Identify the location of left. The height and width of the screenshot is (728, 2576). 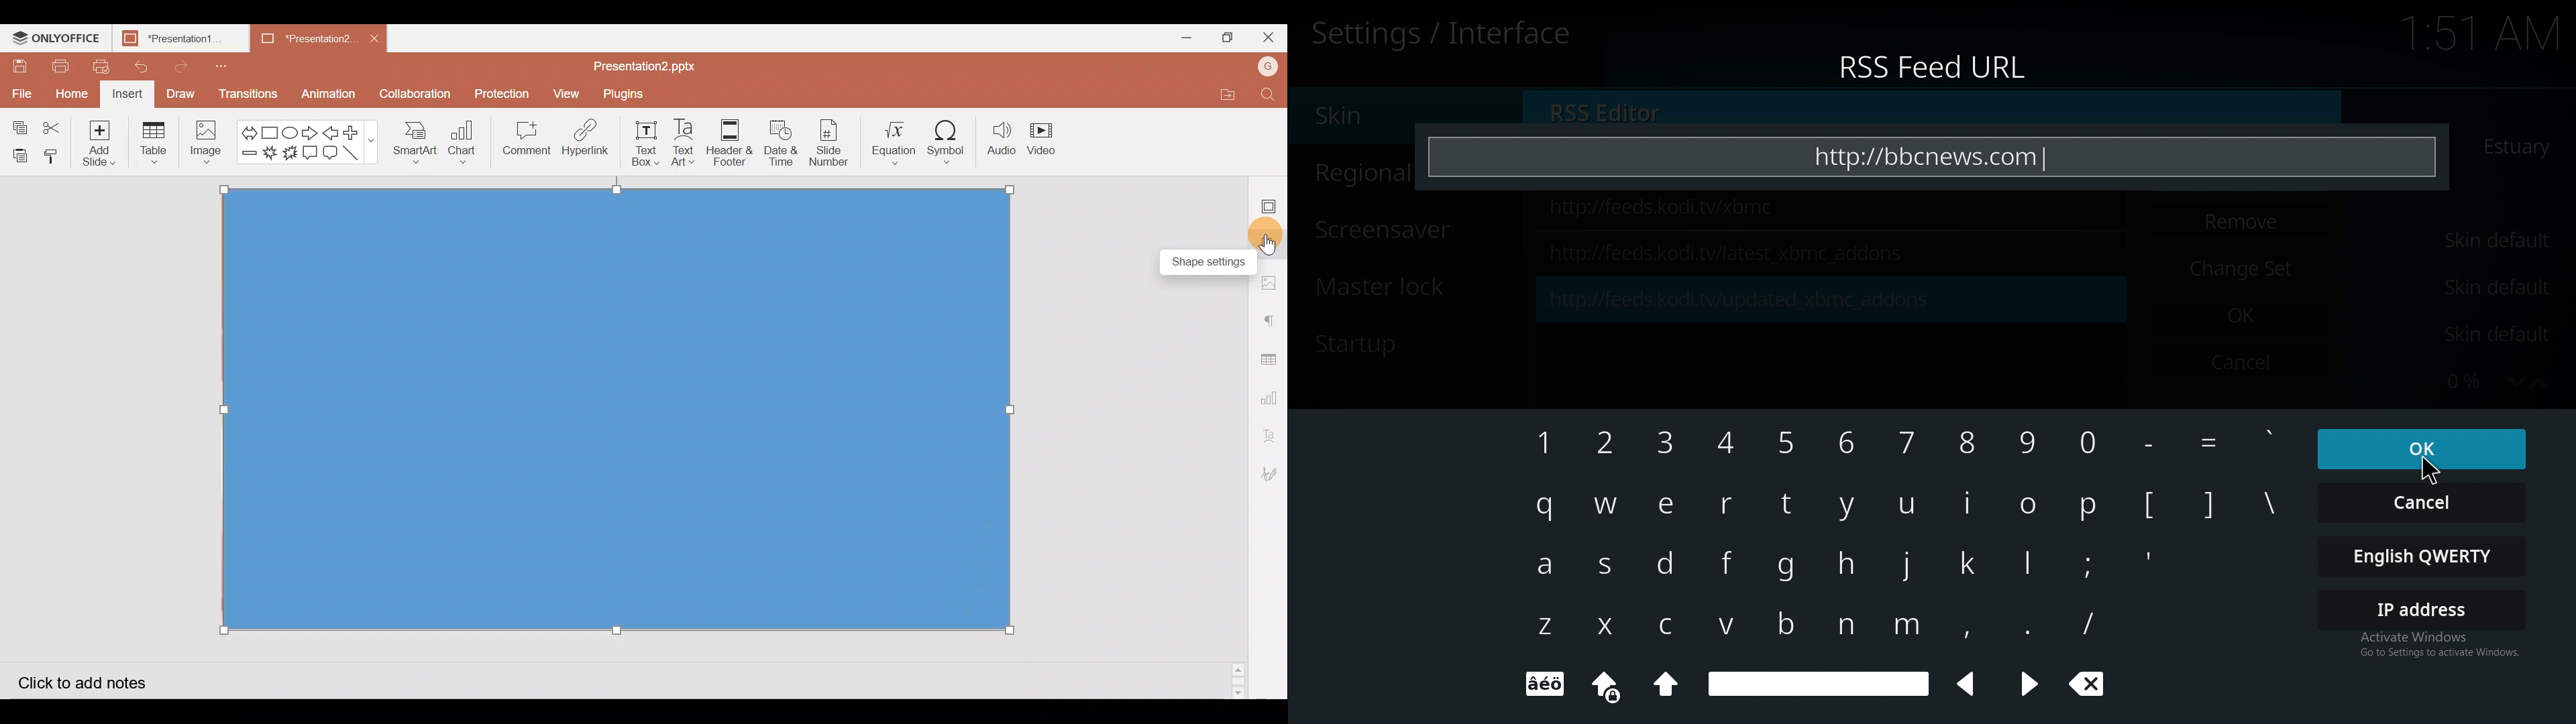
(1970, 686).